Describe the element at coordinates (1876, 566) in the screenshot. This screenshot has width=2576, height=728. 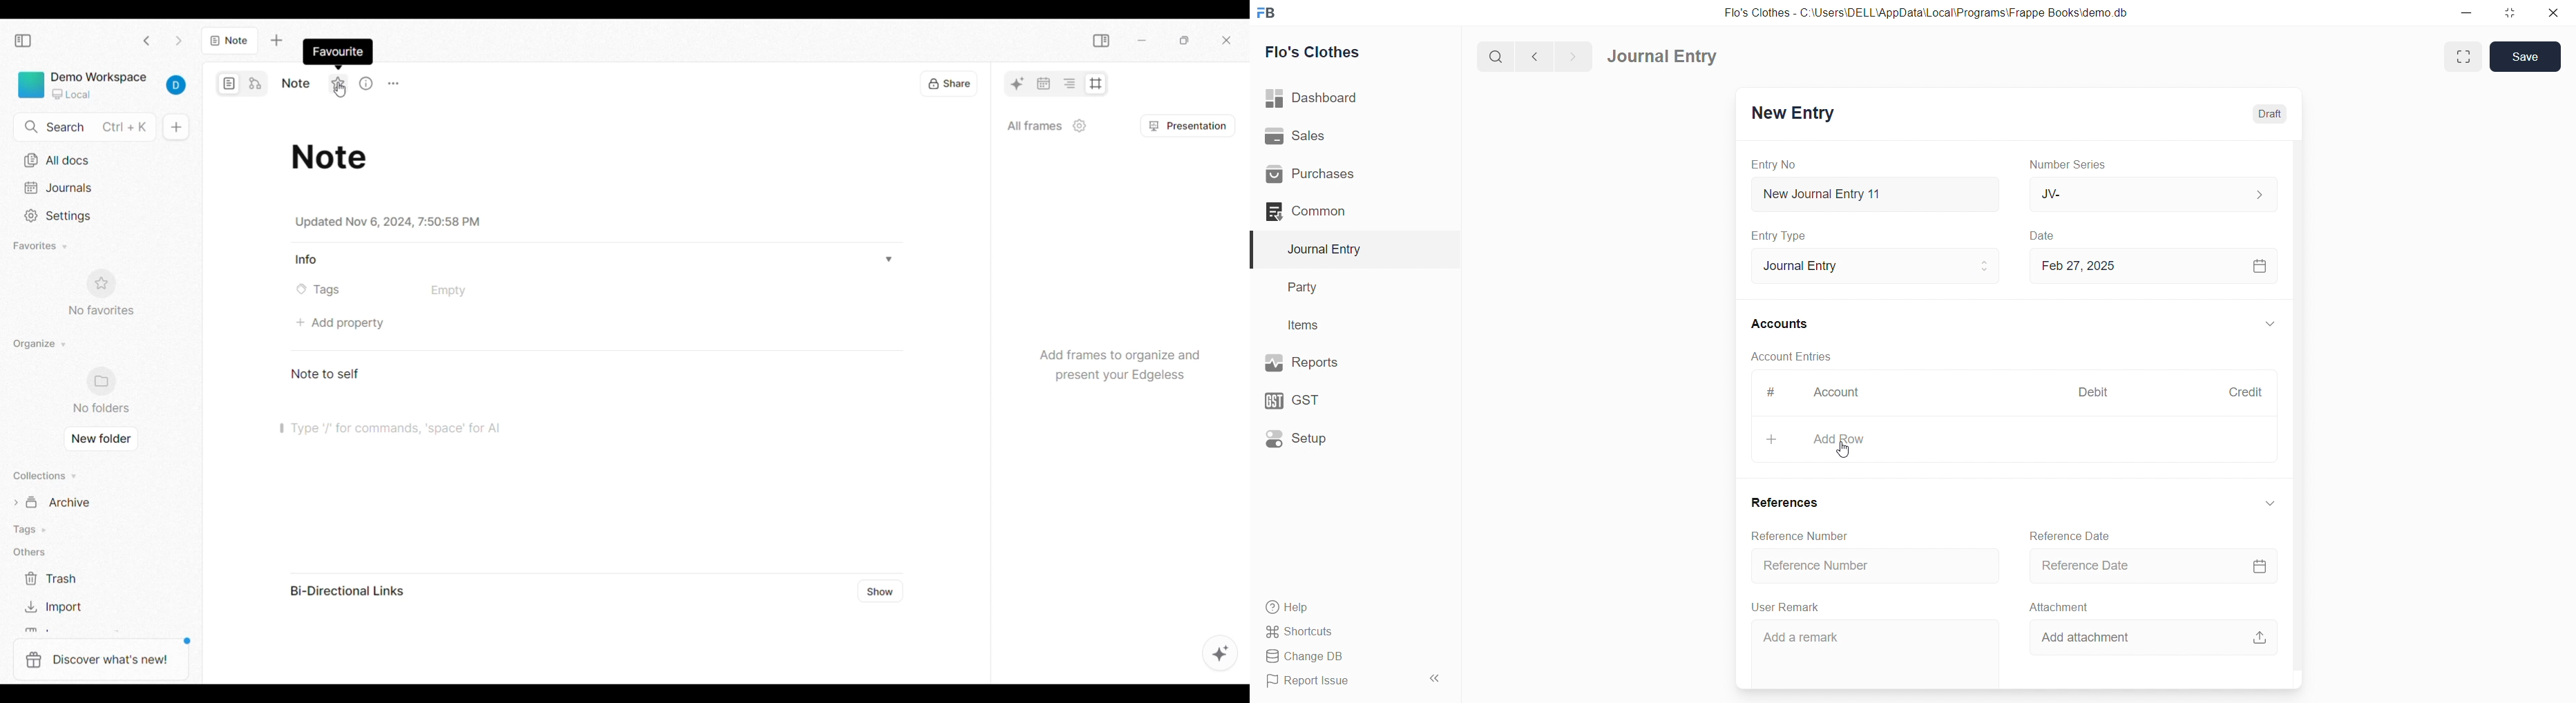
I see `Reference Number` at that location.